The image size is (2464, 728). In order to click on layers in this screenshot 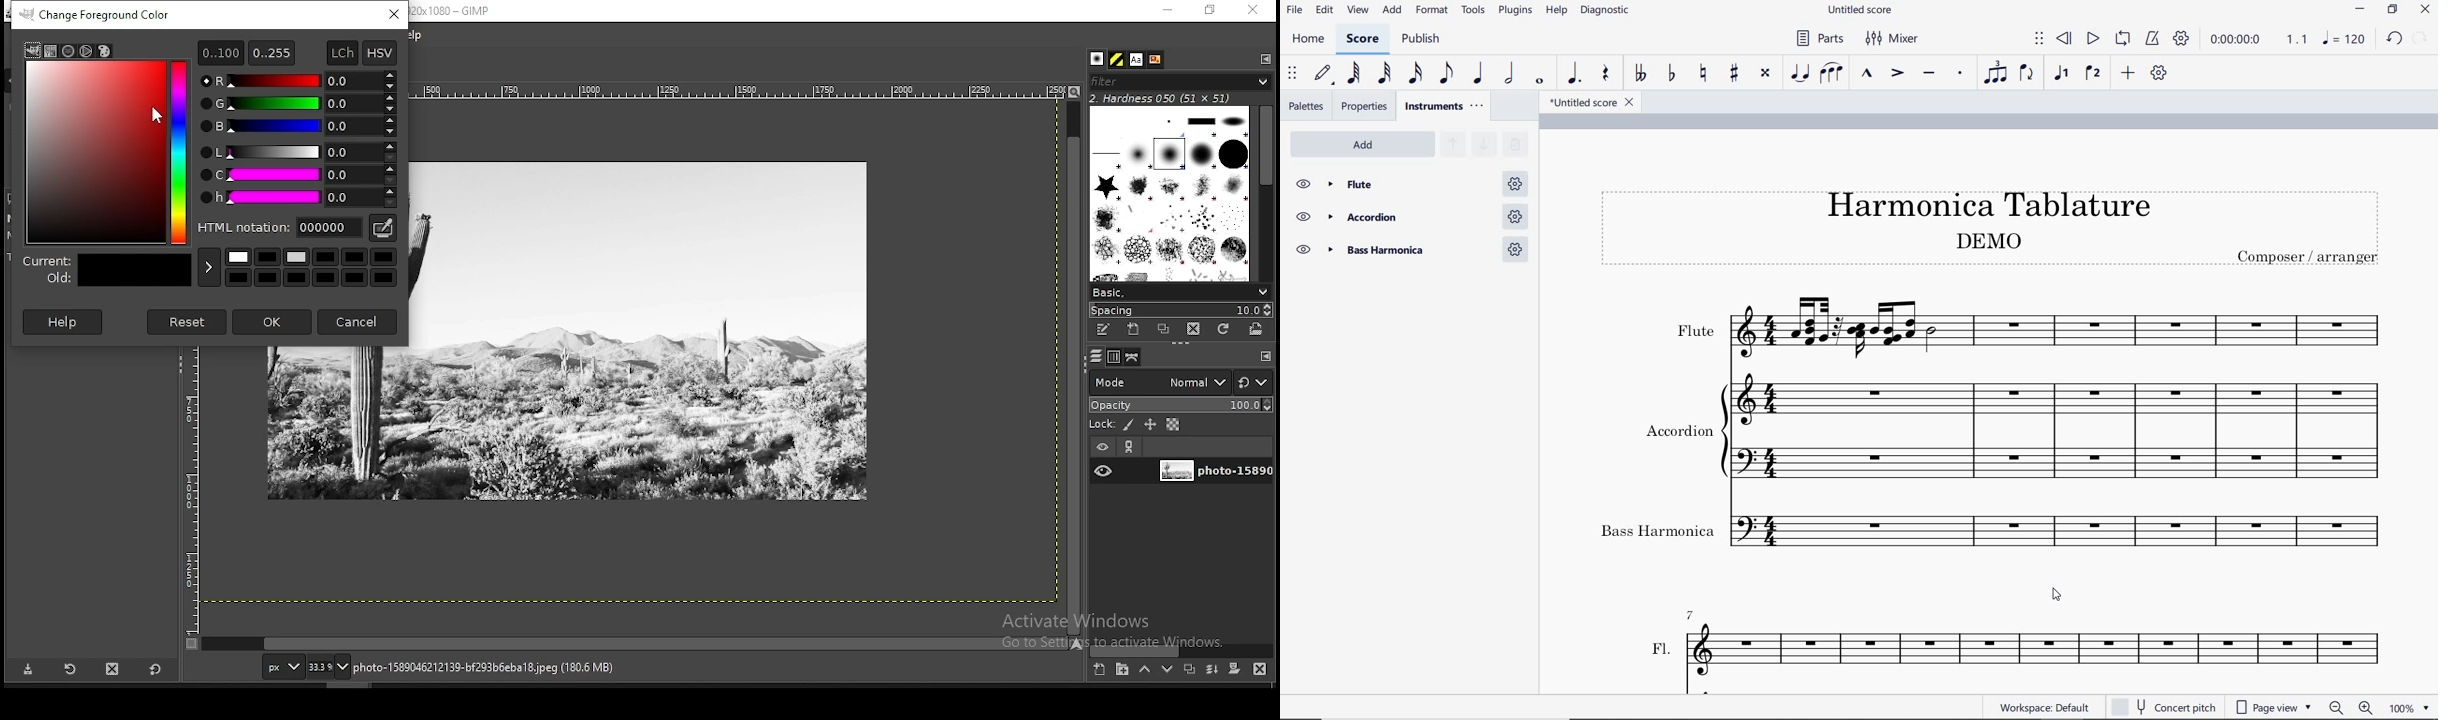, I will do `click(1096, 357)`.